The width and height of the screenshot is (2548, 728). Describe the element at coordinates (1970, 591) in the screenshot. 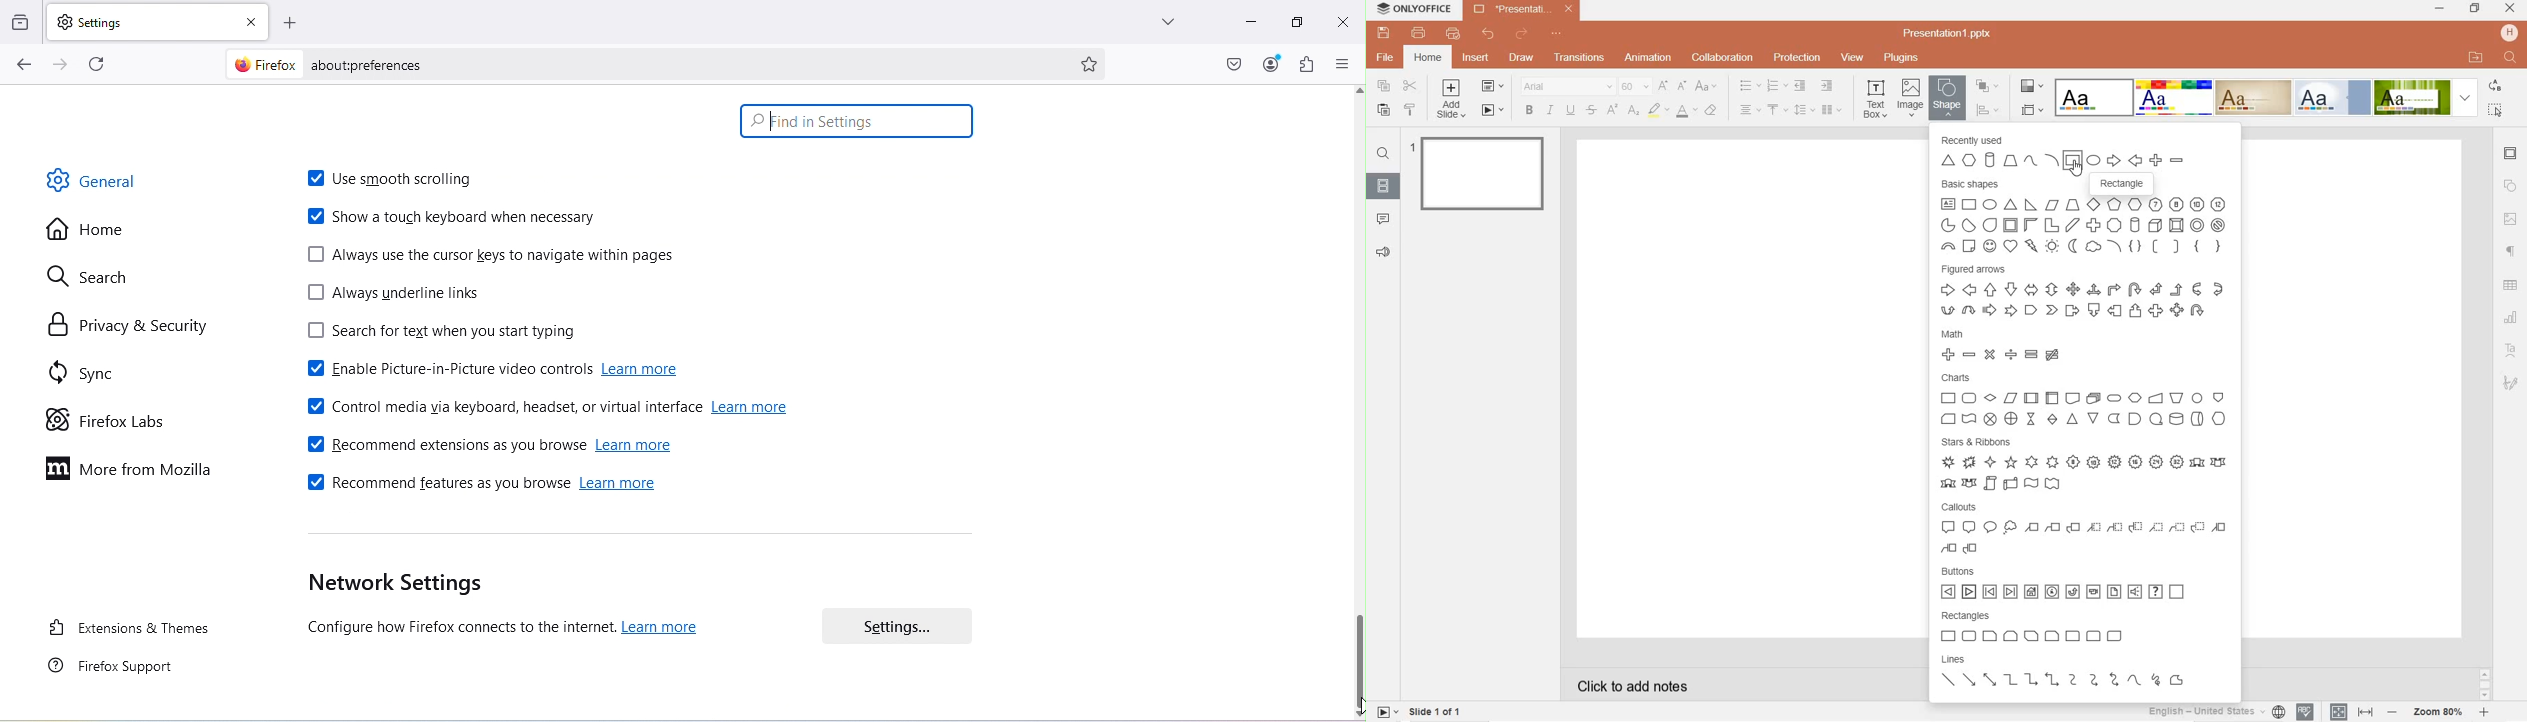

I see `Next or forward button` at that location.